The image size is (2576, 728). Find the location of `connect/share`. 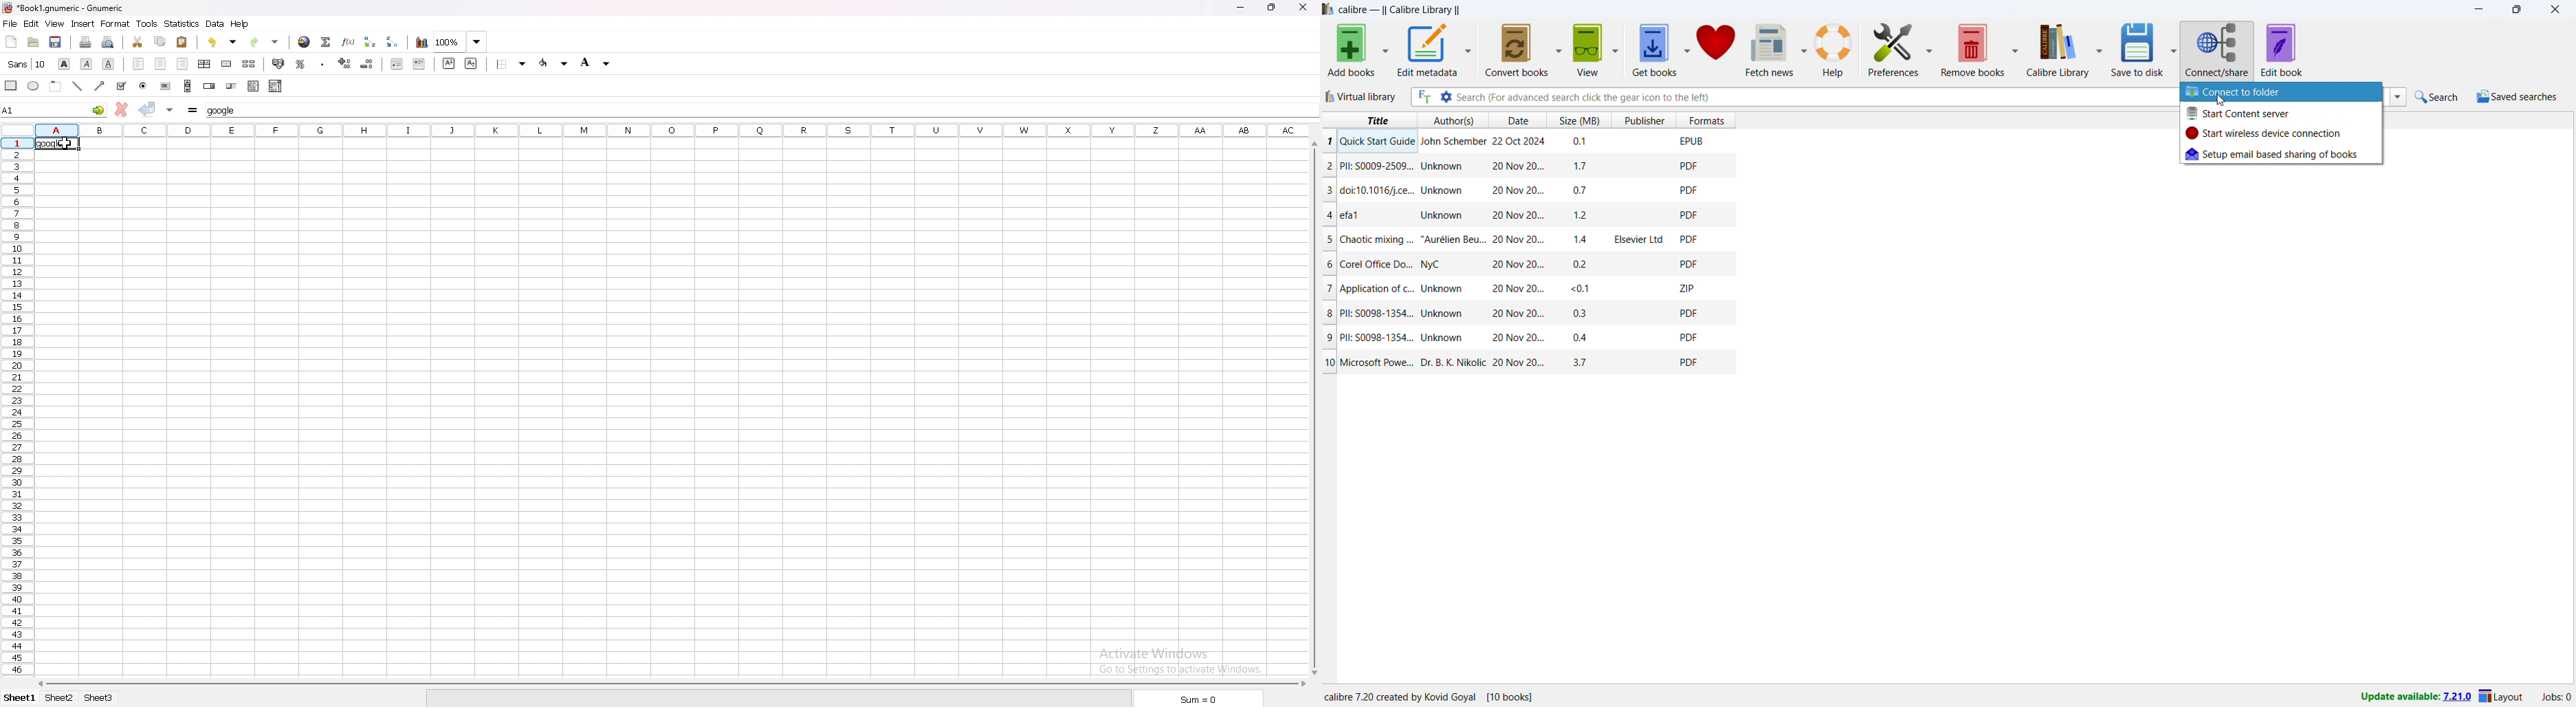

connect/share is located at coordinates (2220, 50).